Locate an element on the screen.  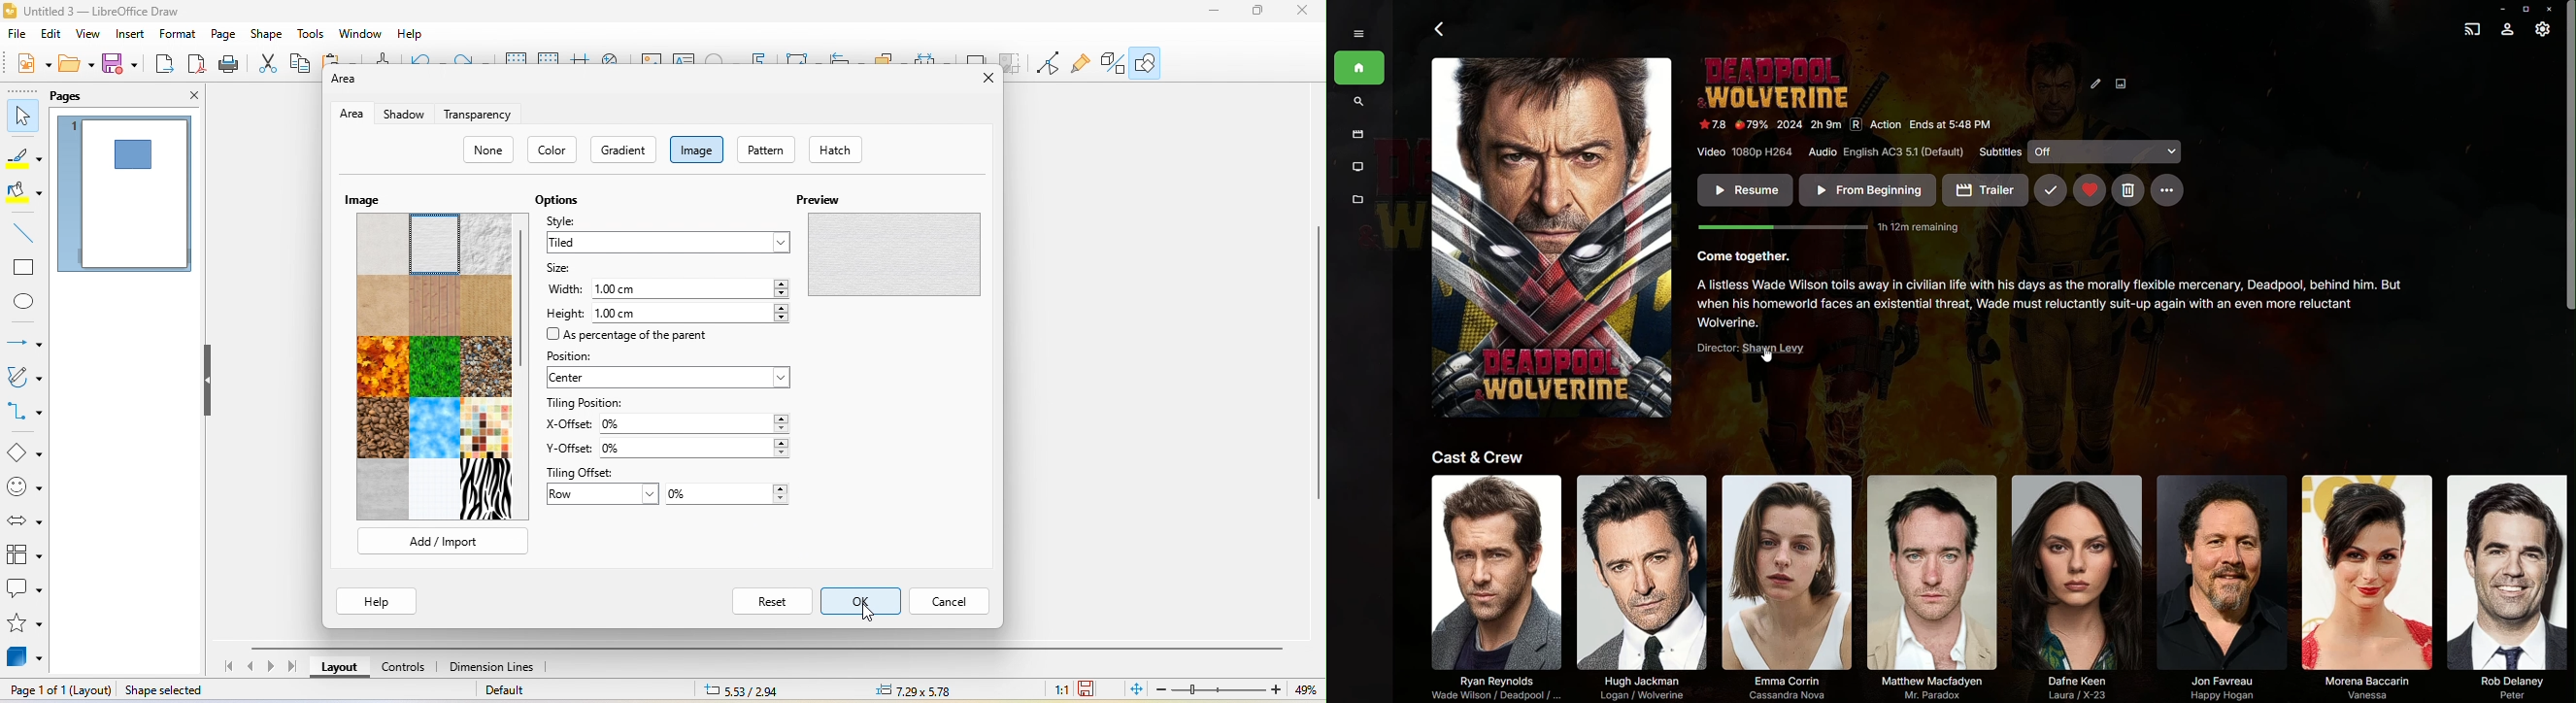
block arrows is located at coordinates (23, 518).